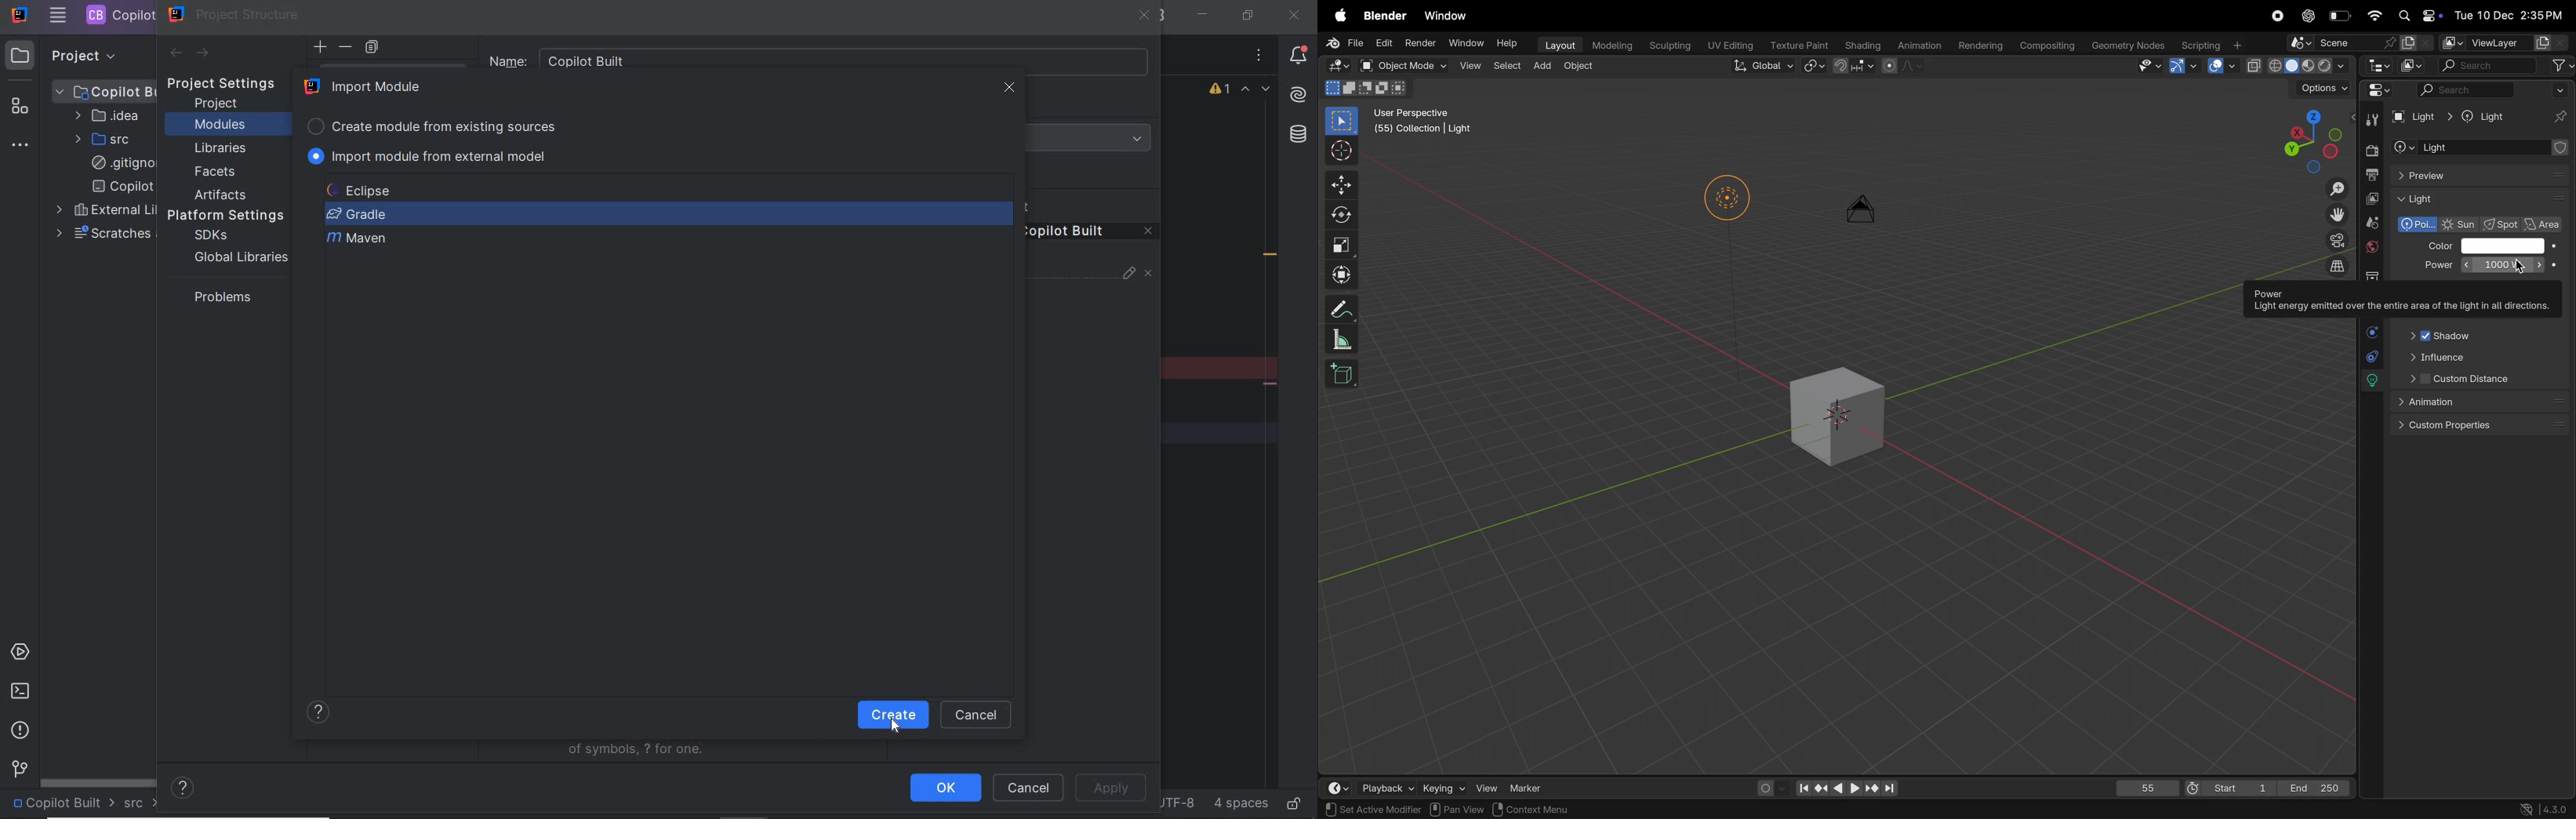 This screenshot has width=2576, height=840. What do you see at coordinates (22, 653) in the screenshot?
I see `services` at bounding box center [22, 653].